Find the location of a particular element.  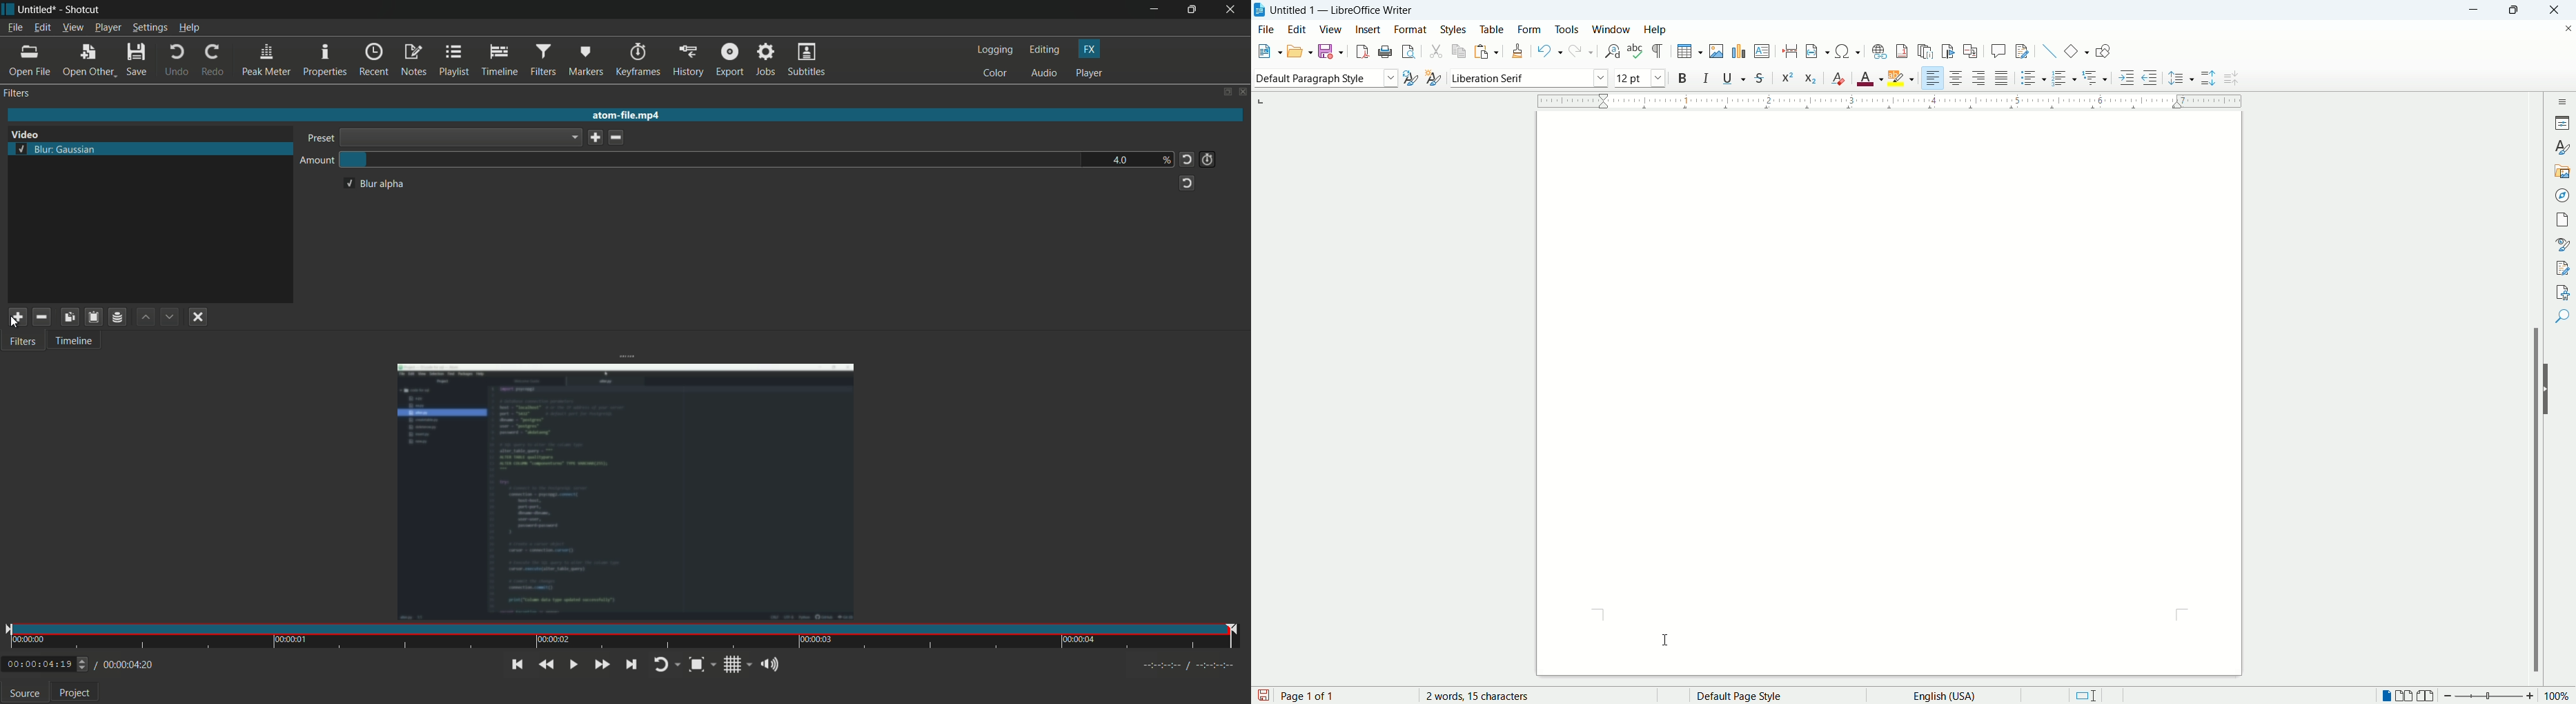

application icon is located at coordinates (1260, 10).